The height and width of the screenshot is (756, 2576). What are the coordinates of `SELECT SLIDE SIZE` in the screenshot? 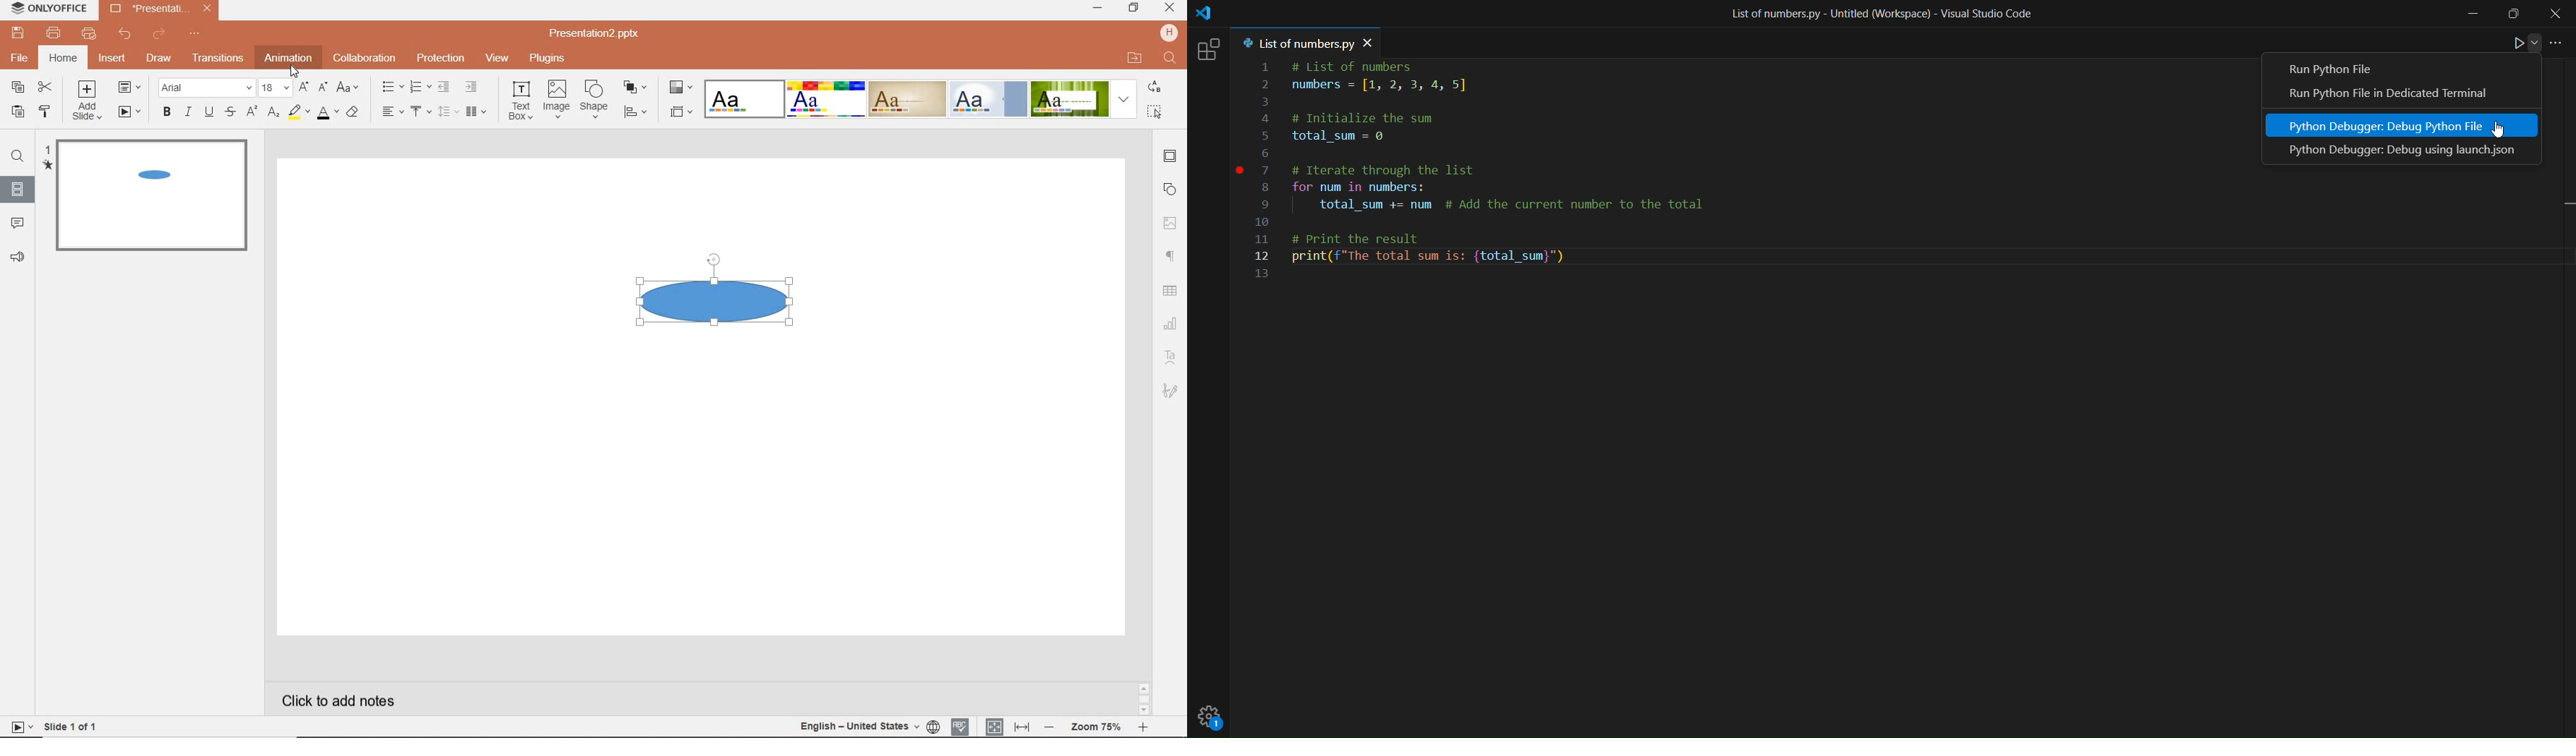 It's located at (682, 114).